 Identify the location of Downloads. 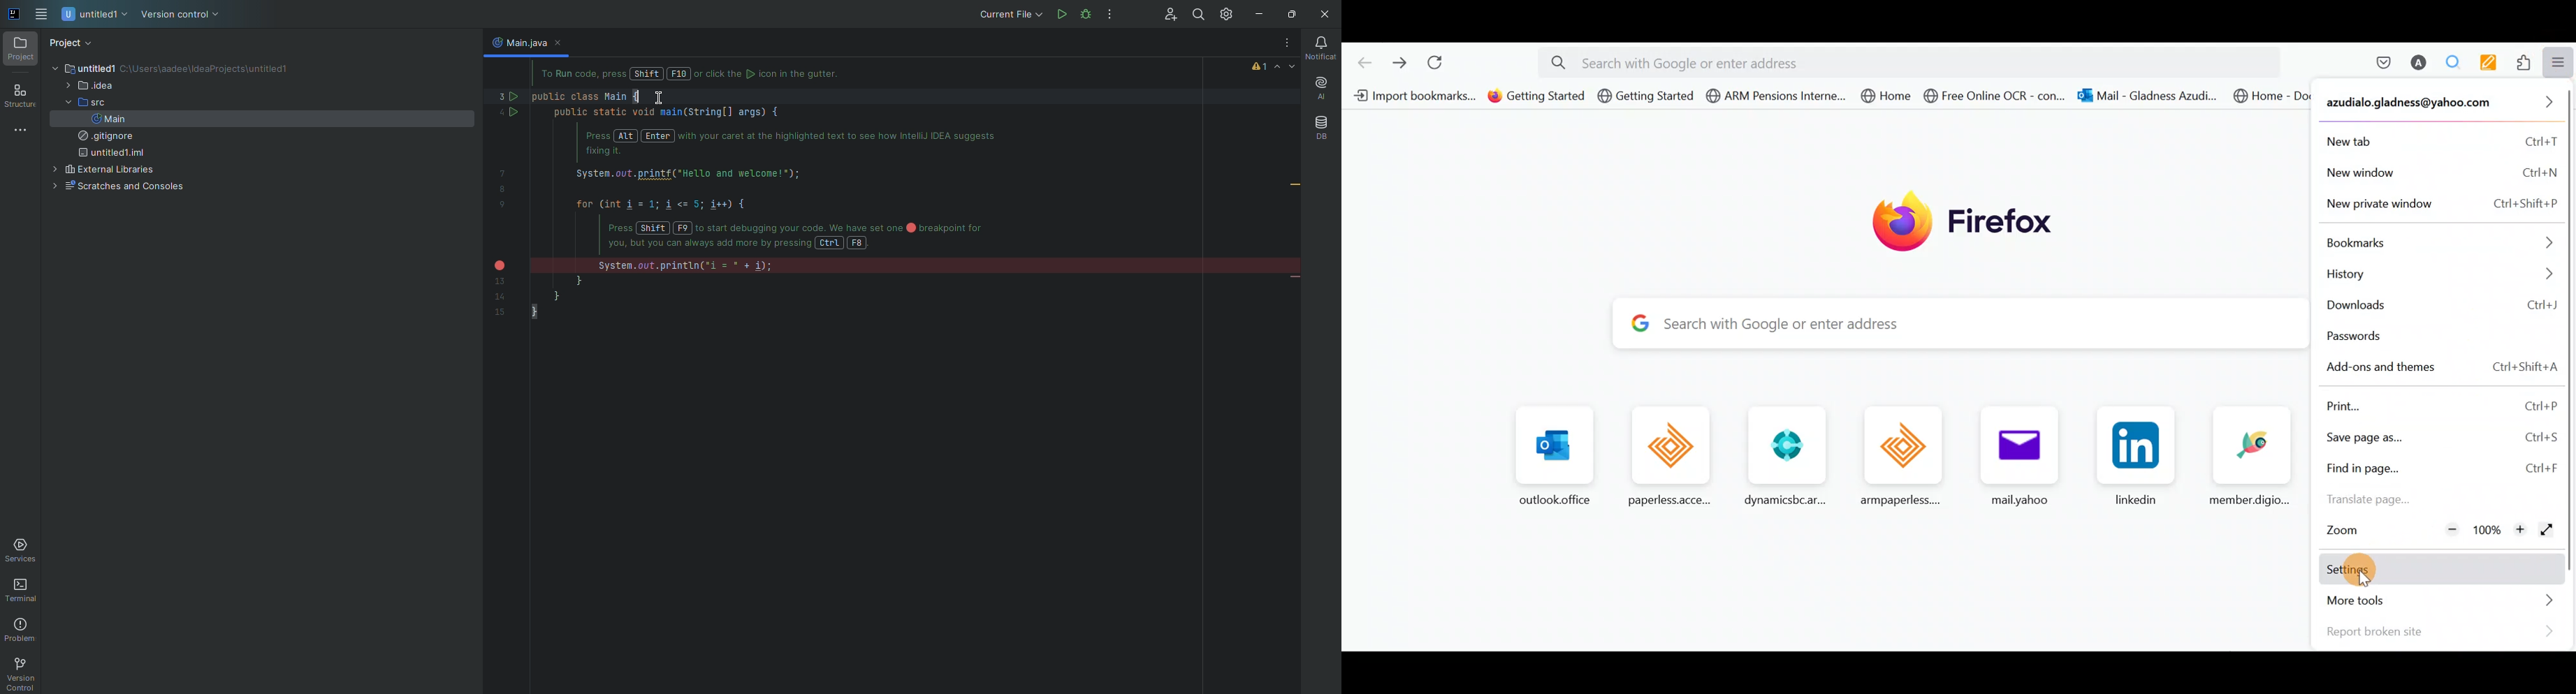
(2442, 305).